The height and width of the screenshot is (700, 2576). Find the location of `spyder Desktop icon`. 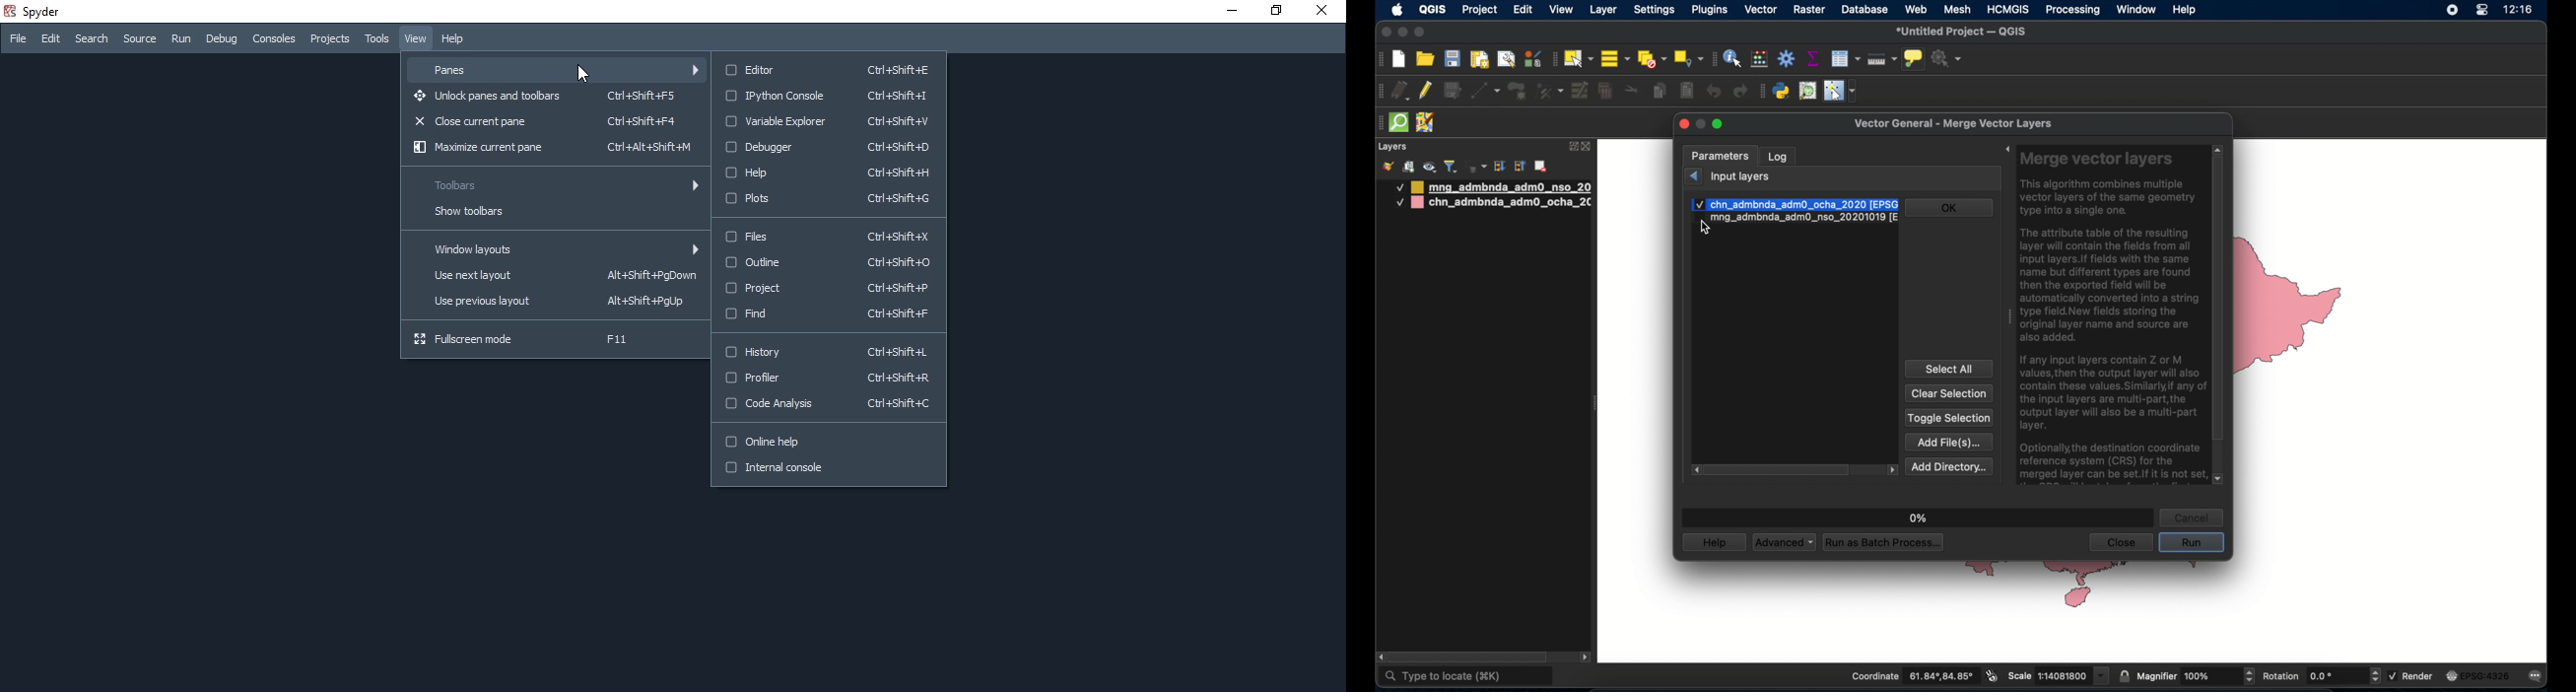

spyder Desktop icon is located at coordinates (35, 10).